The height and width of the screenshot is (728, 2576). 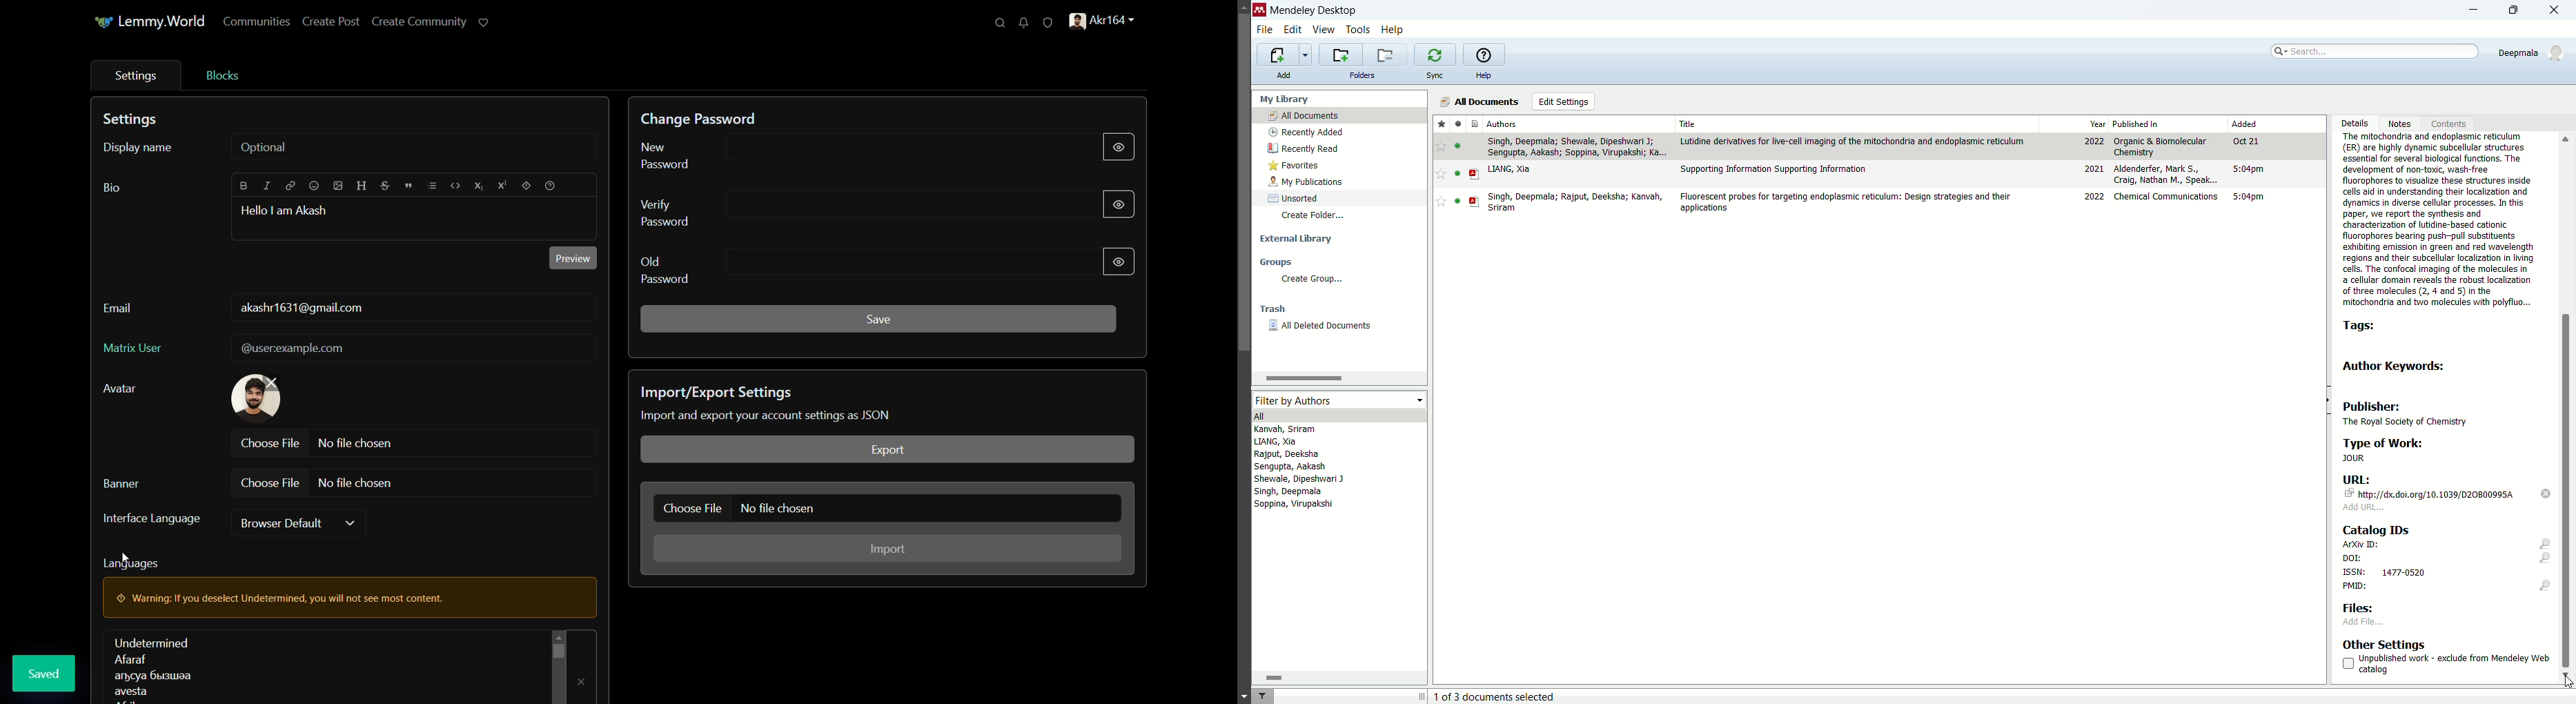 I want to click on tools, so click(x=1359, y=31).